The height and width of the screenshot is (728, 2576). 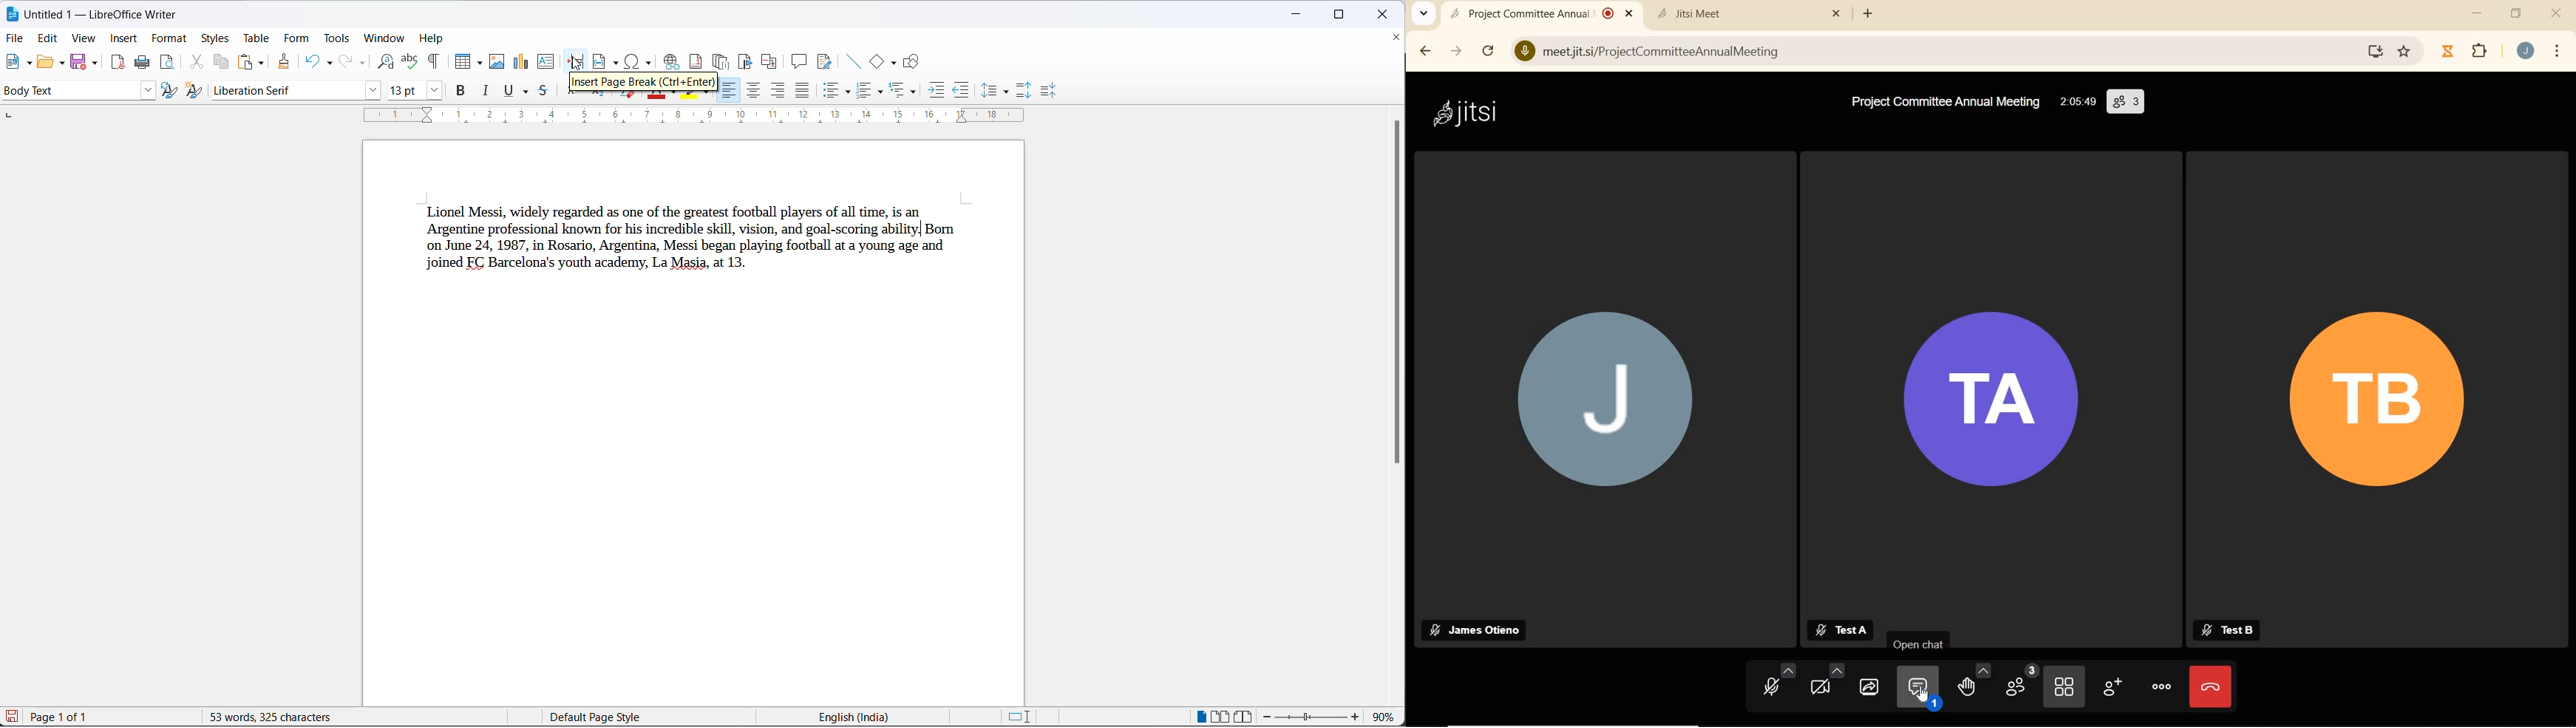 What do you see at coordinates (1265, 717) in the screenshot?
I see `zoom decrease` at bounding box center [1265, 717].